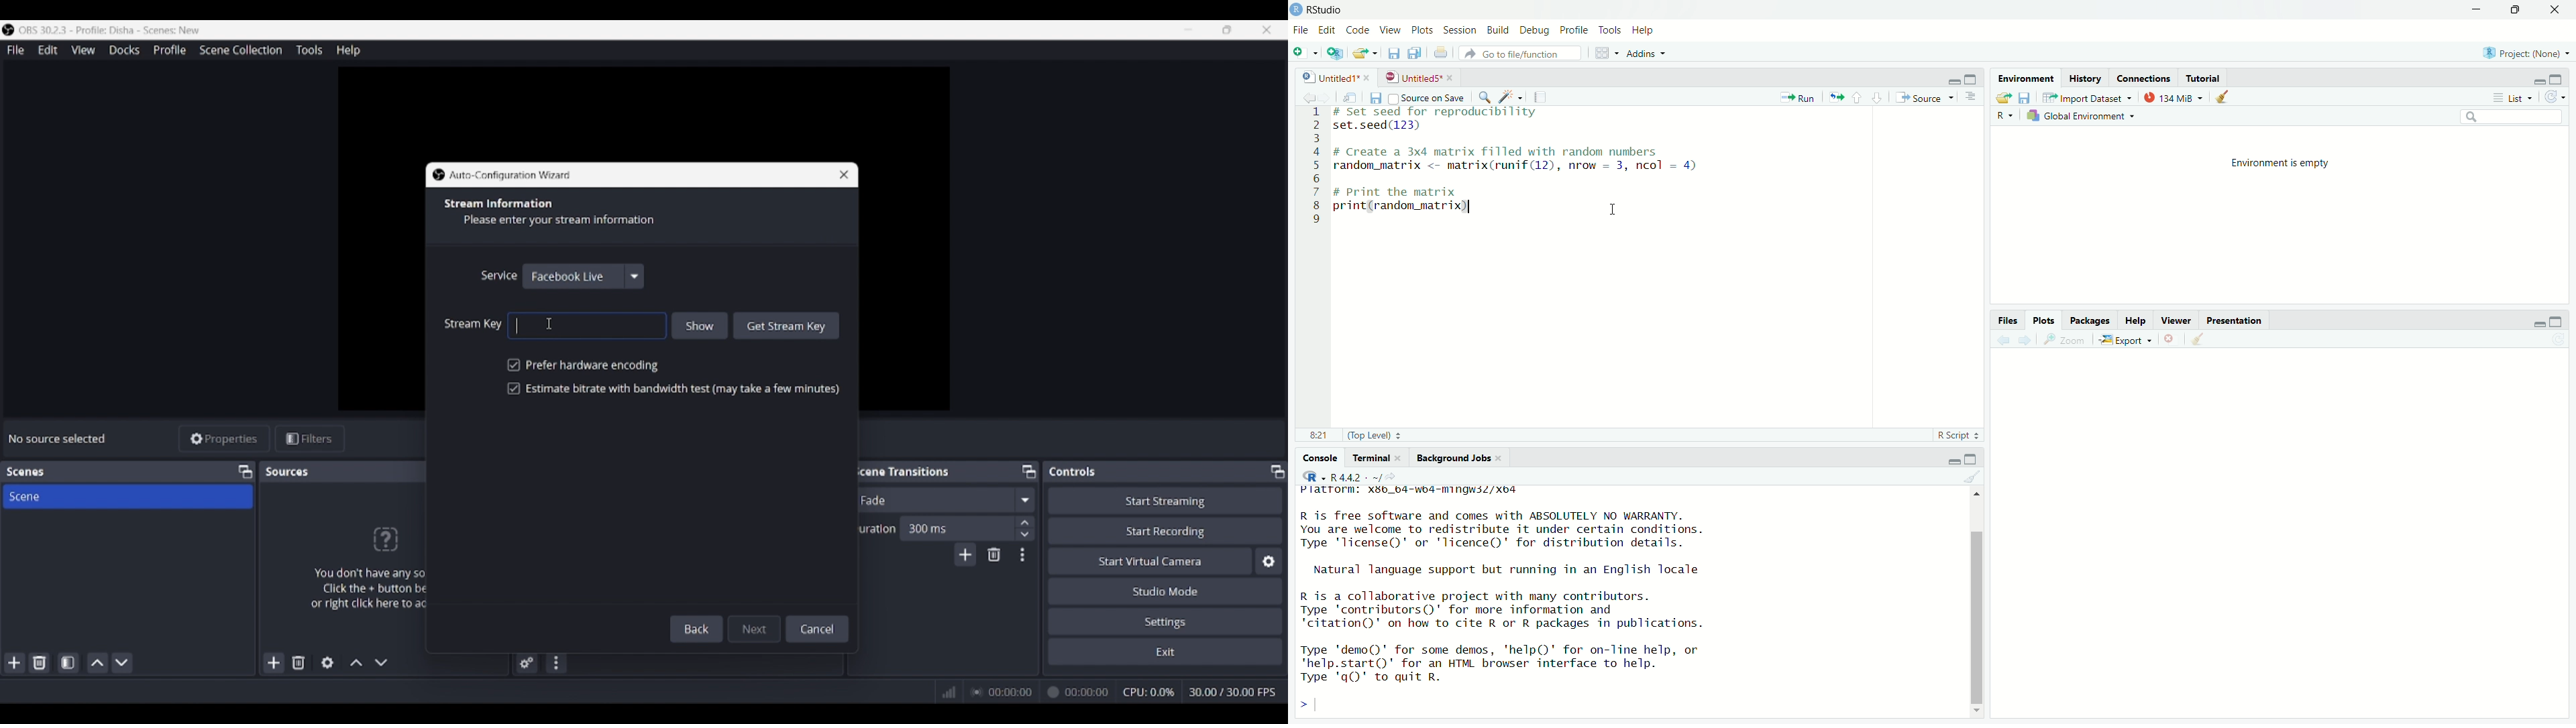  I want to click on File menu, so click(15, 50).